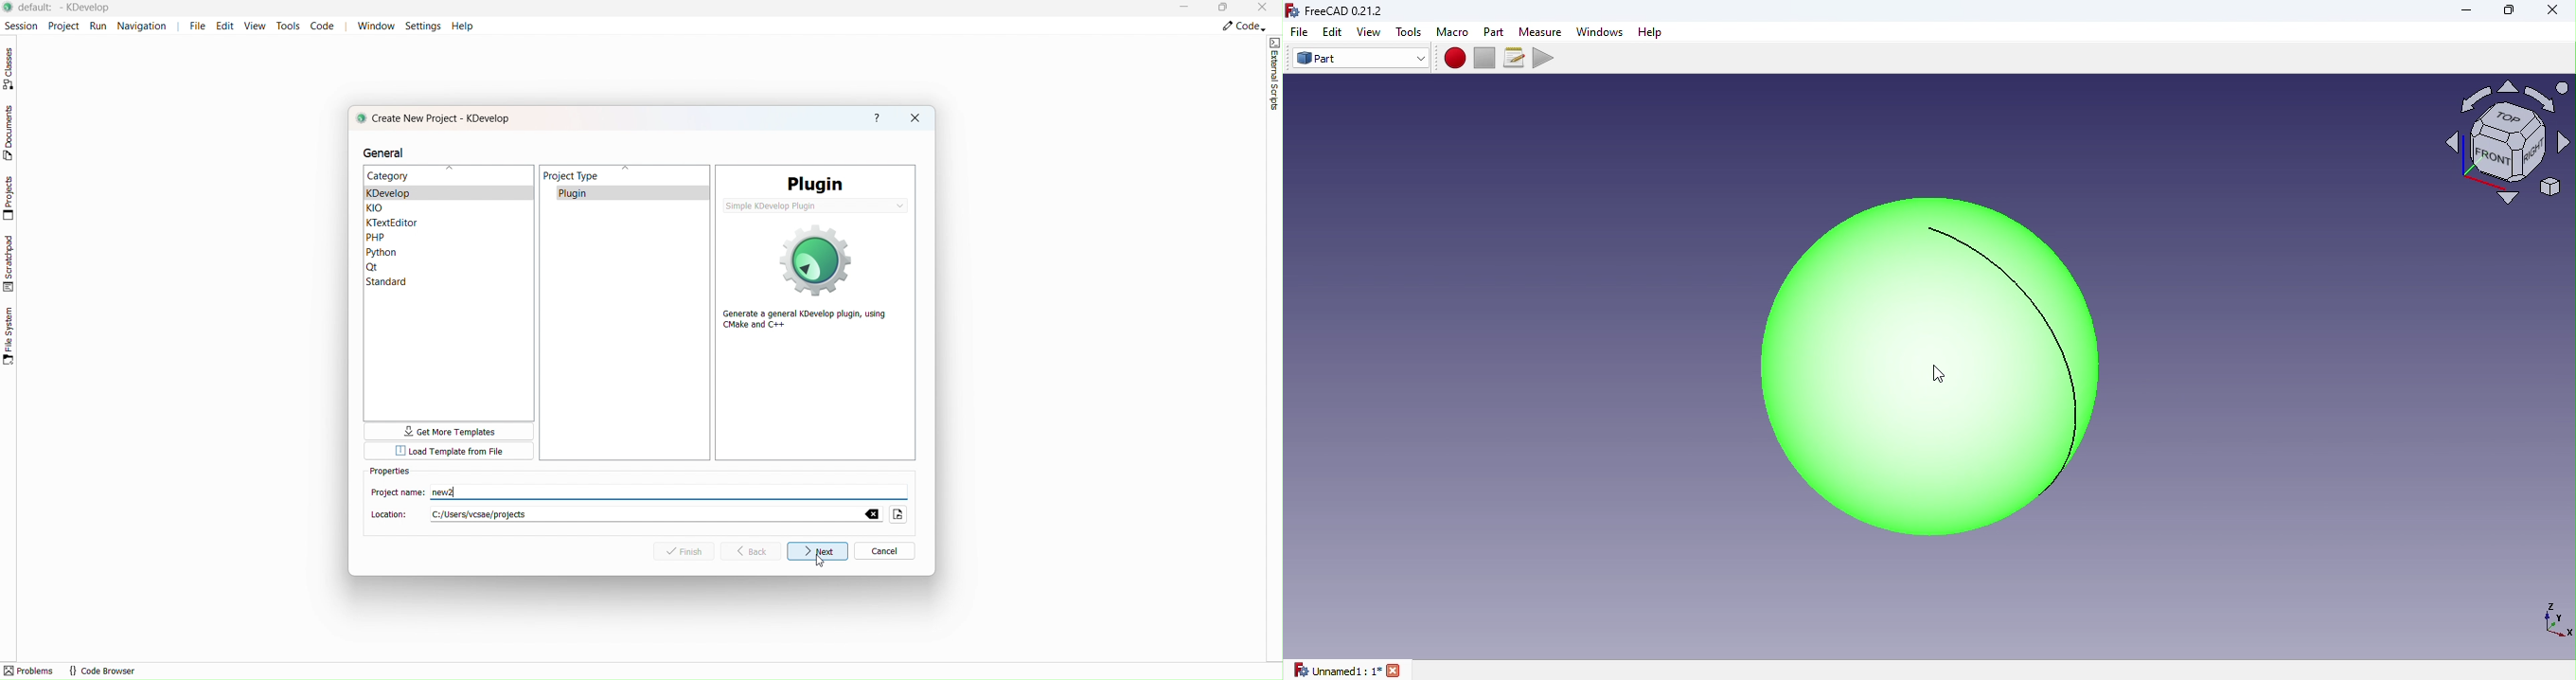 The height and width of the screenshot is (700, 2576). I want to click on Edit, so click(1333, 31).